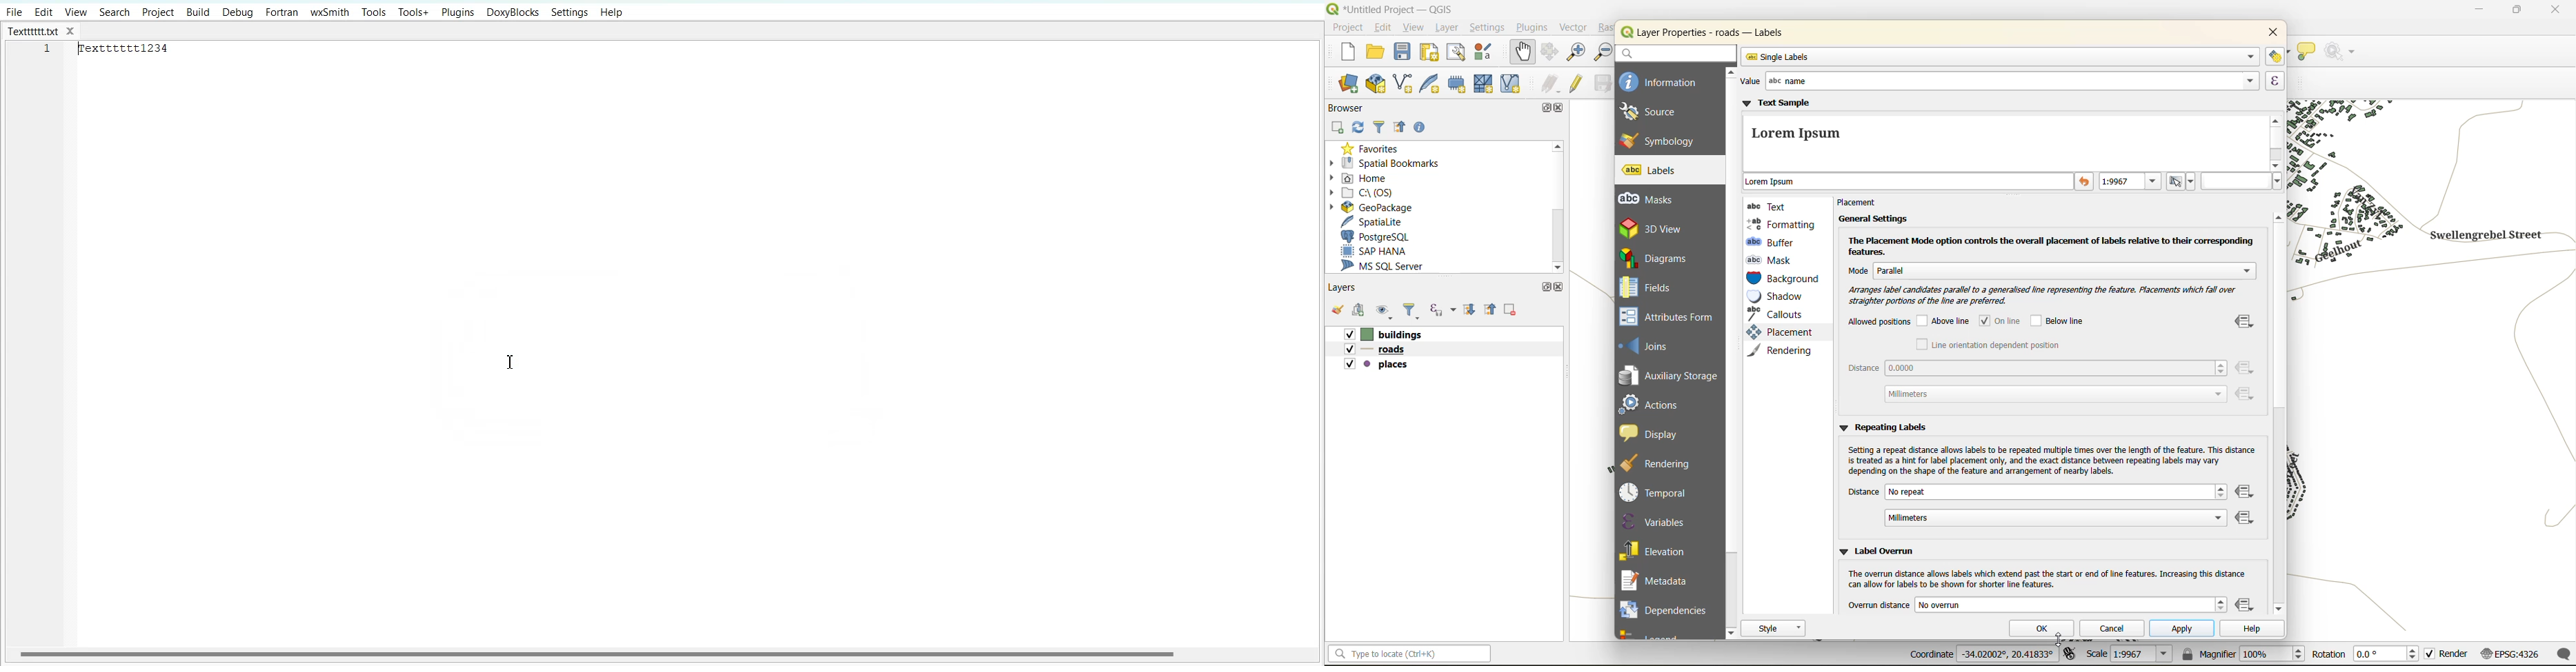 The width and height of the screenshot is (2576, 672). Describe the element at coordinates (2005, 134) in the screenshot. I see `text sample` at that location.